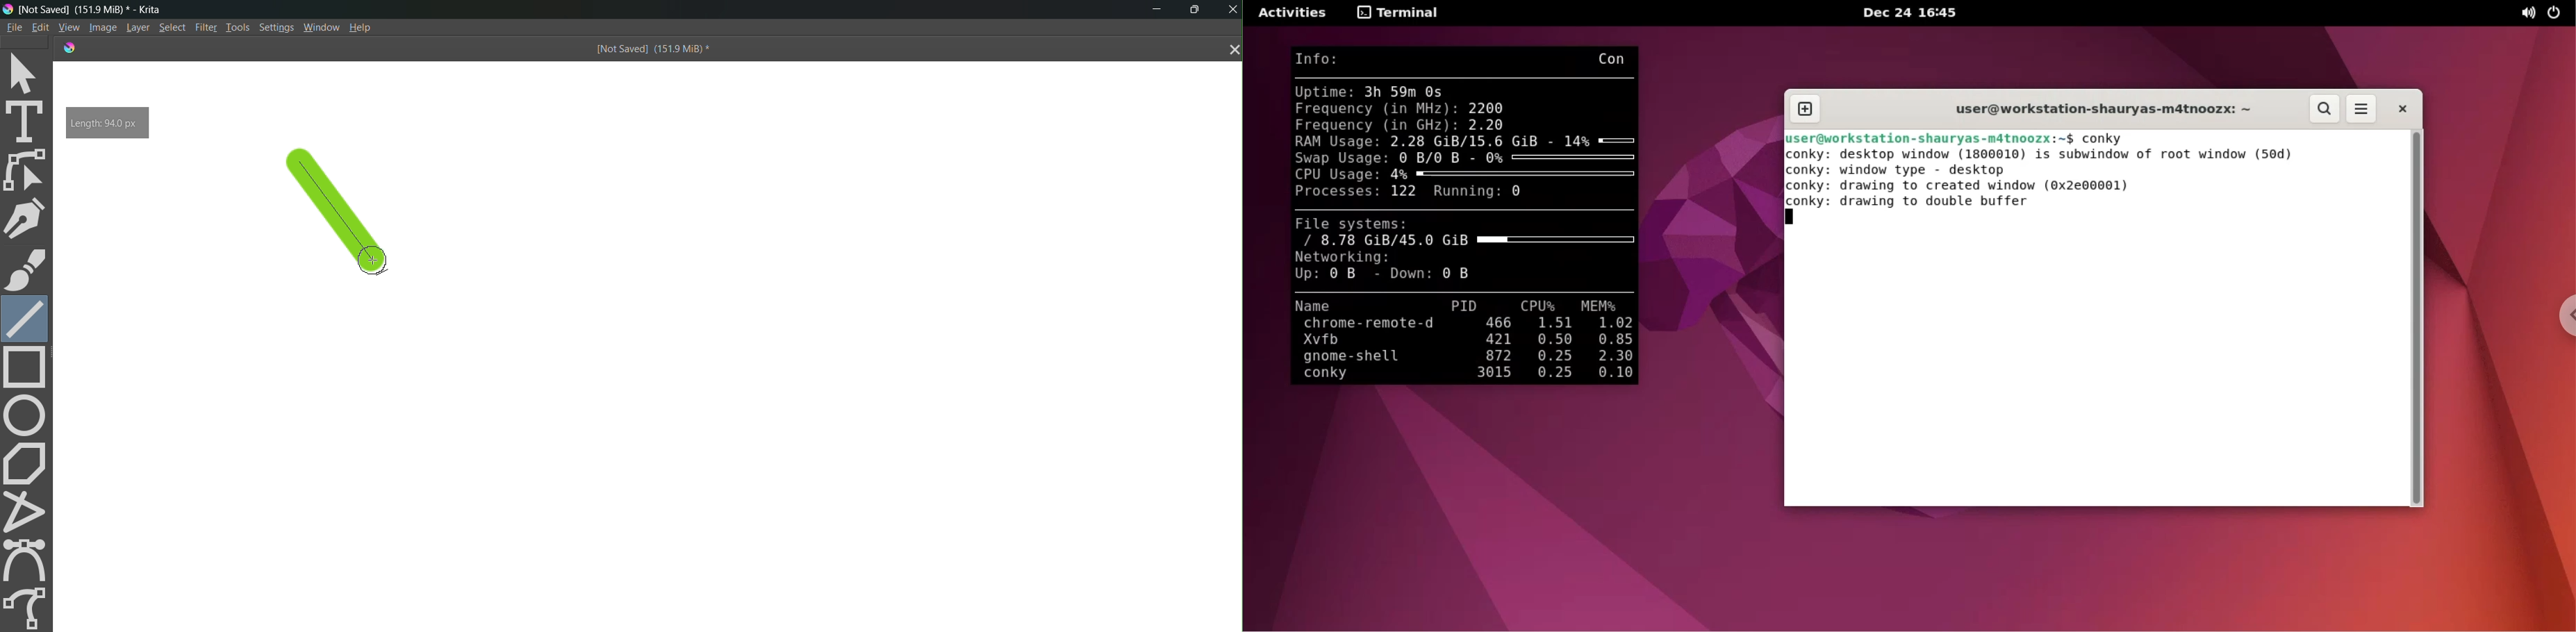 This screenshot has width=2576, height=644. Describe the element at coordinates (101, 28) in the screenshot. I see `Image` at that location.